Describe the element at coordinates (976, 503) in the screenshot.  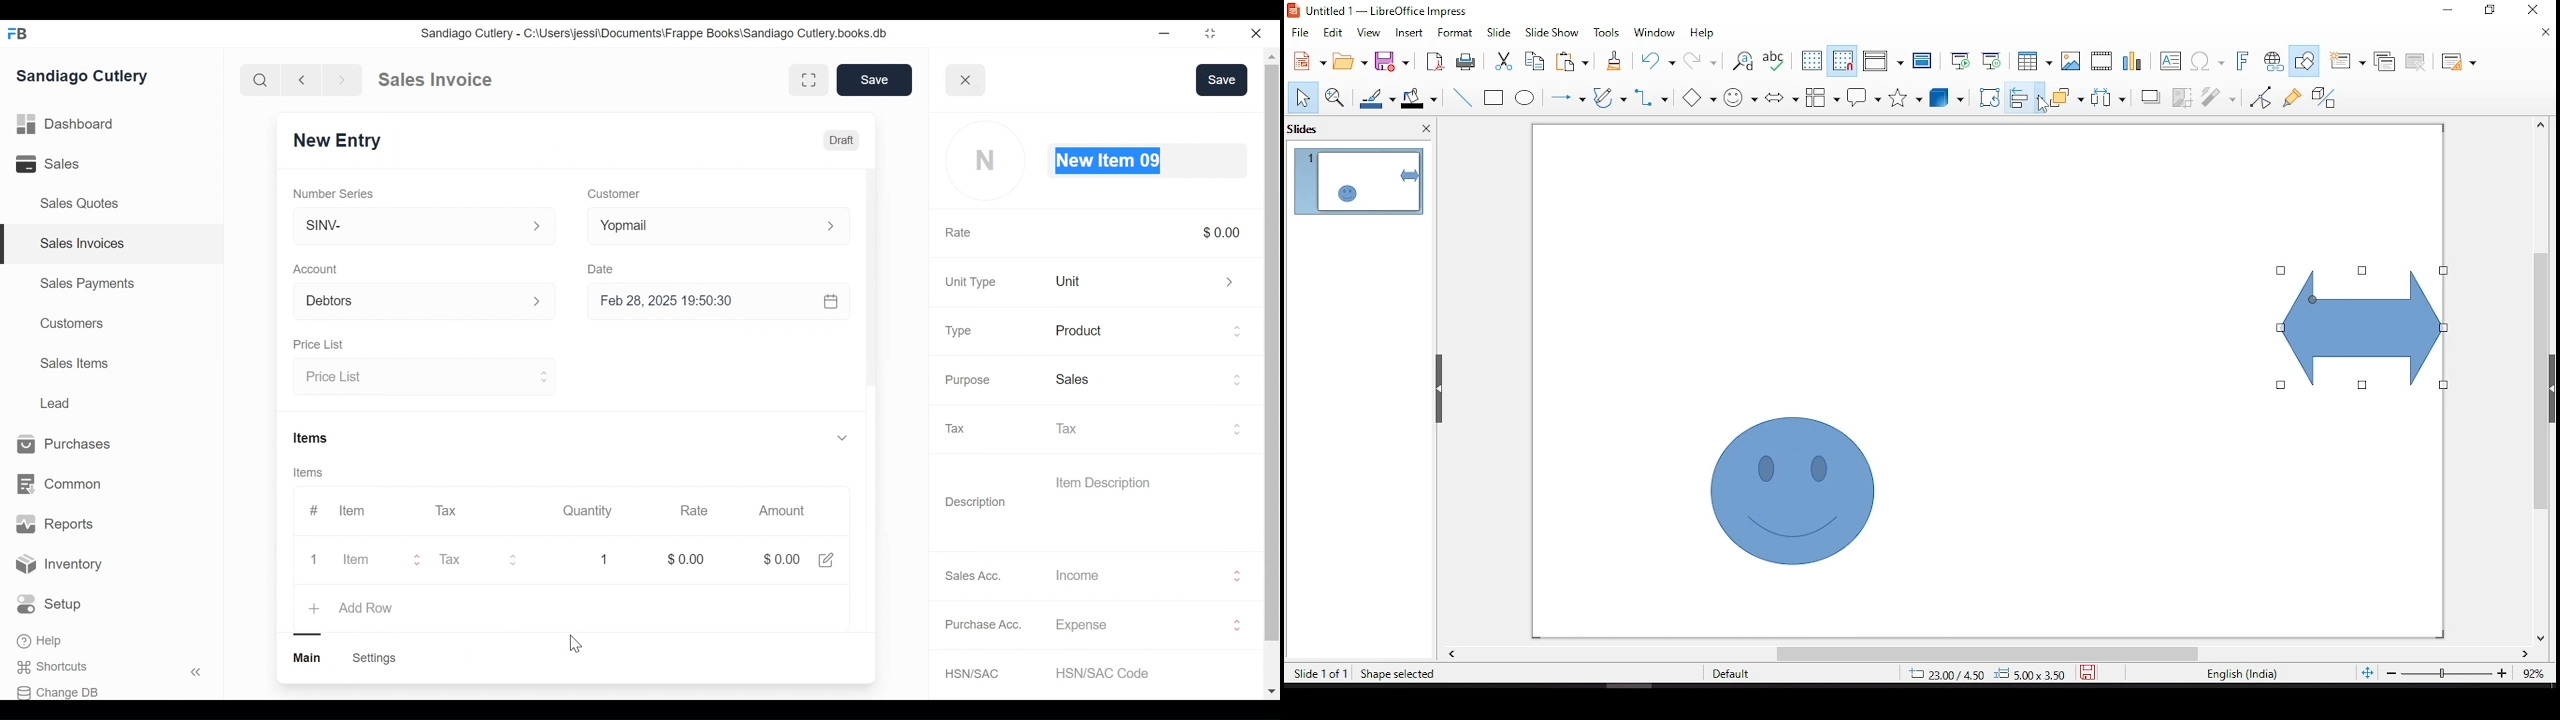
I see `Description` at that location.